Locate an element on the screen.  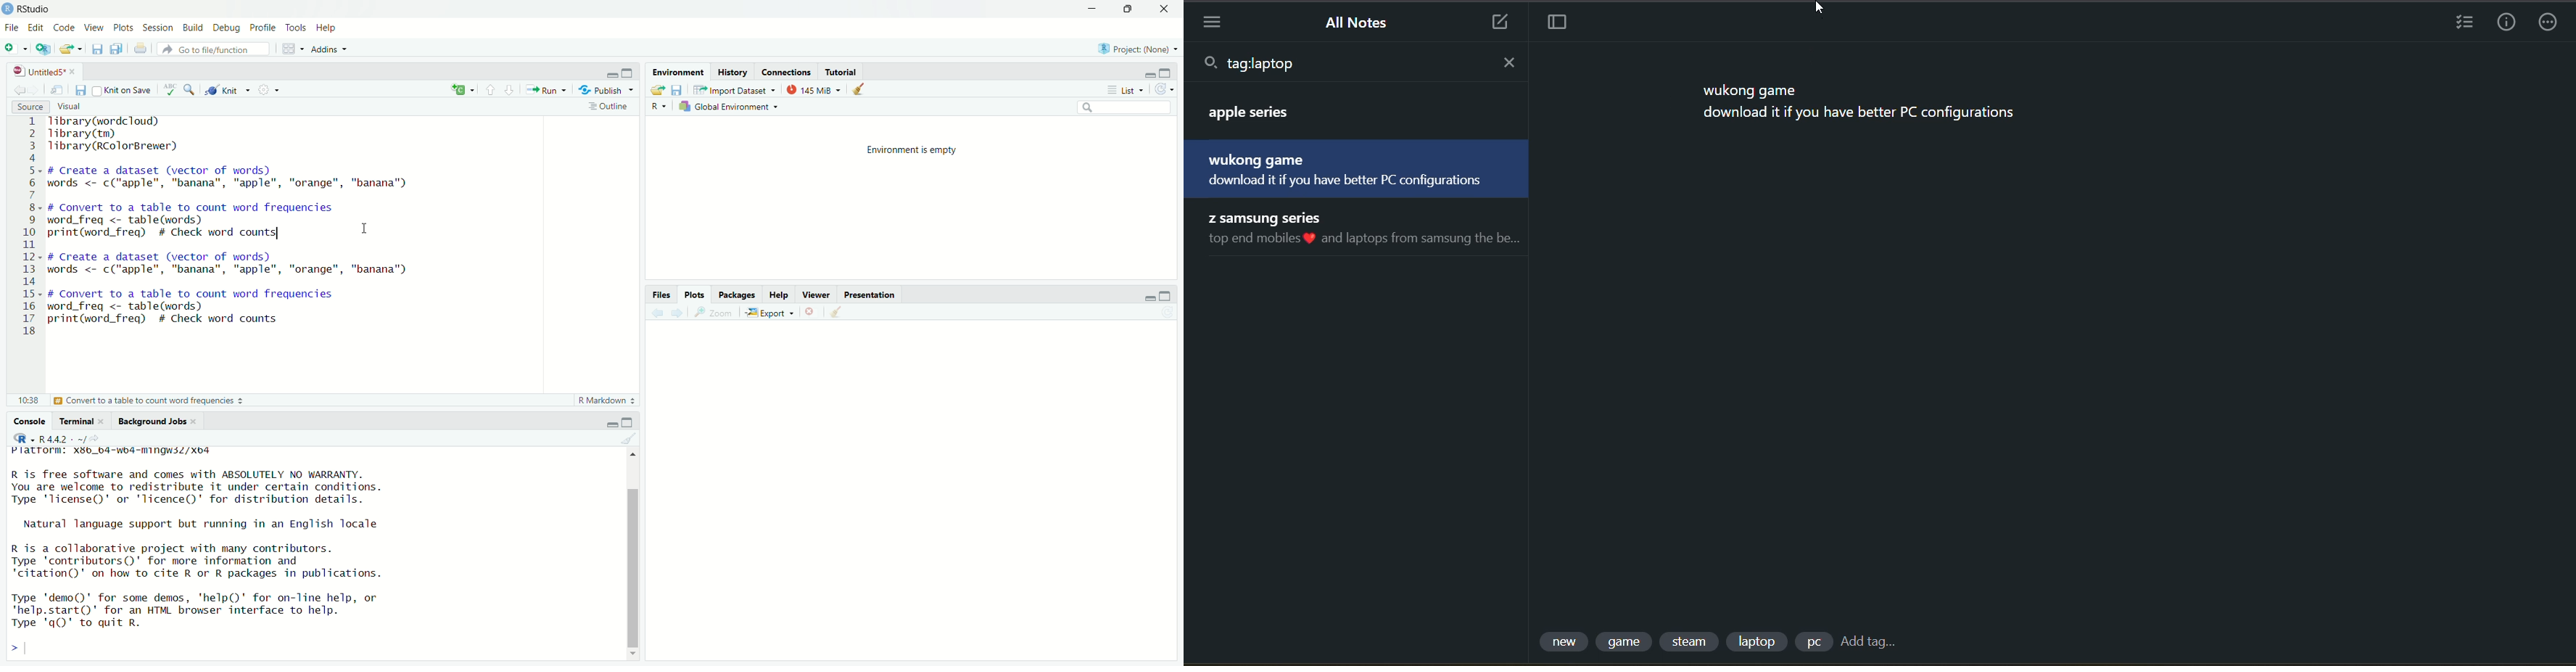
Visual is located at coordinates (73, 107).